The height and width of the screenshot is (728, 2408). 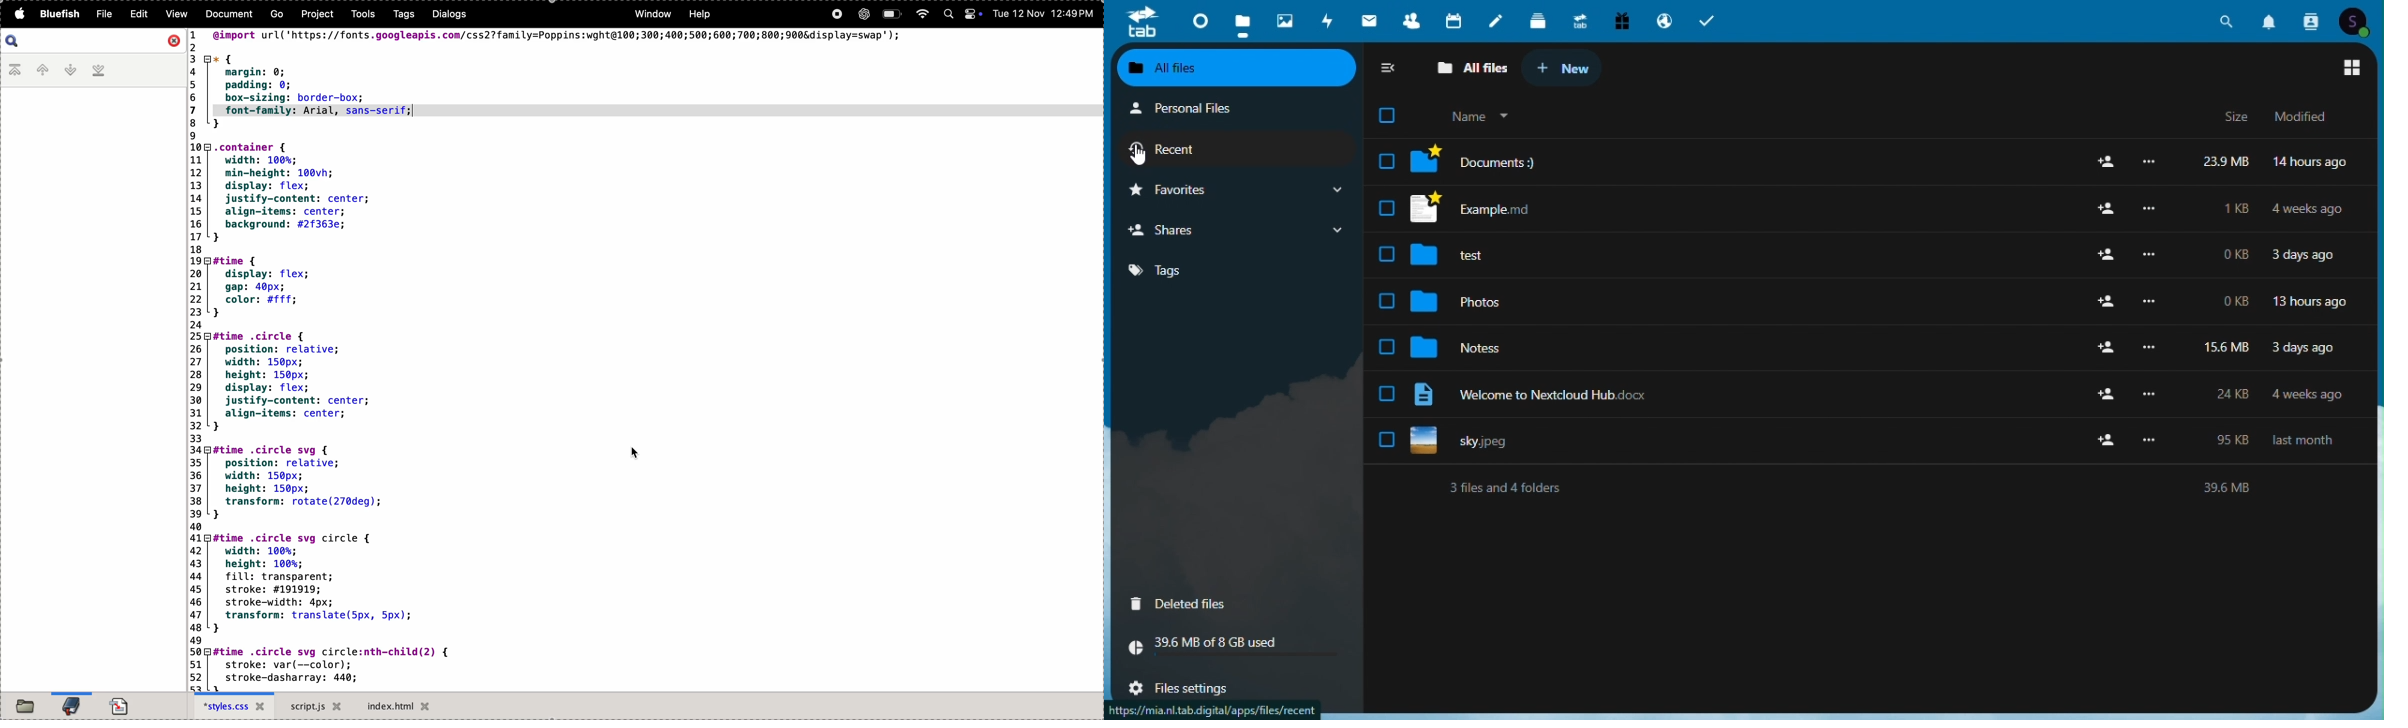 I want to click on 13 hours ago, so click(x=2310, y=302).